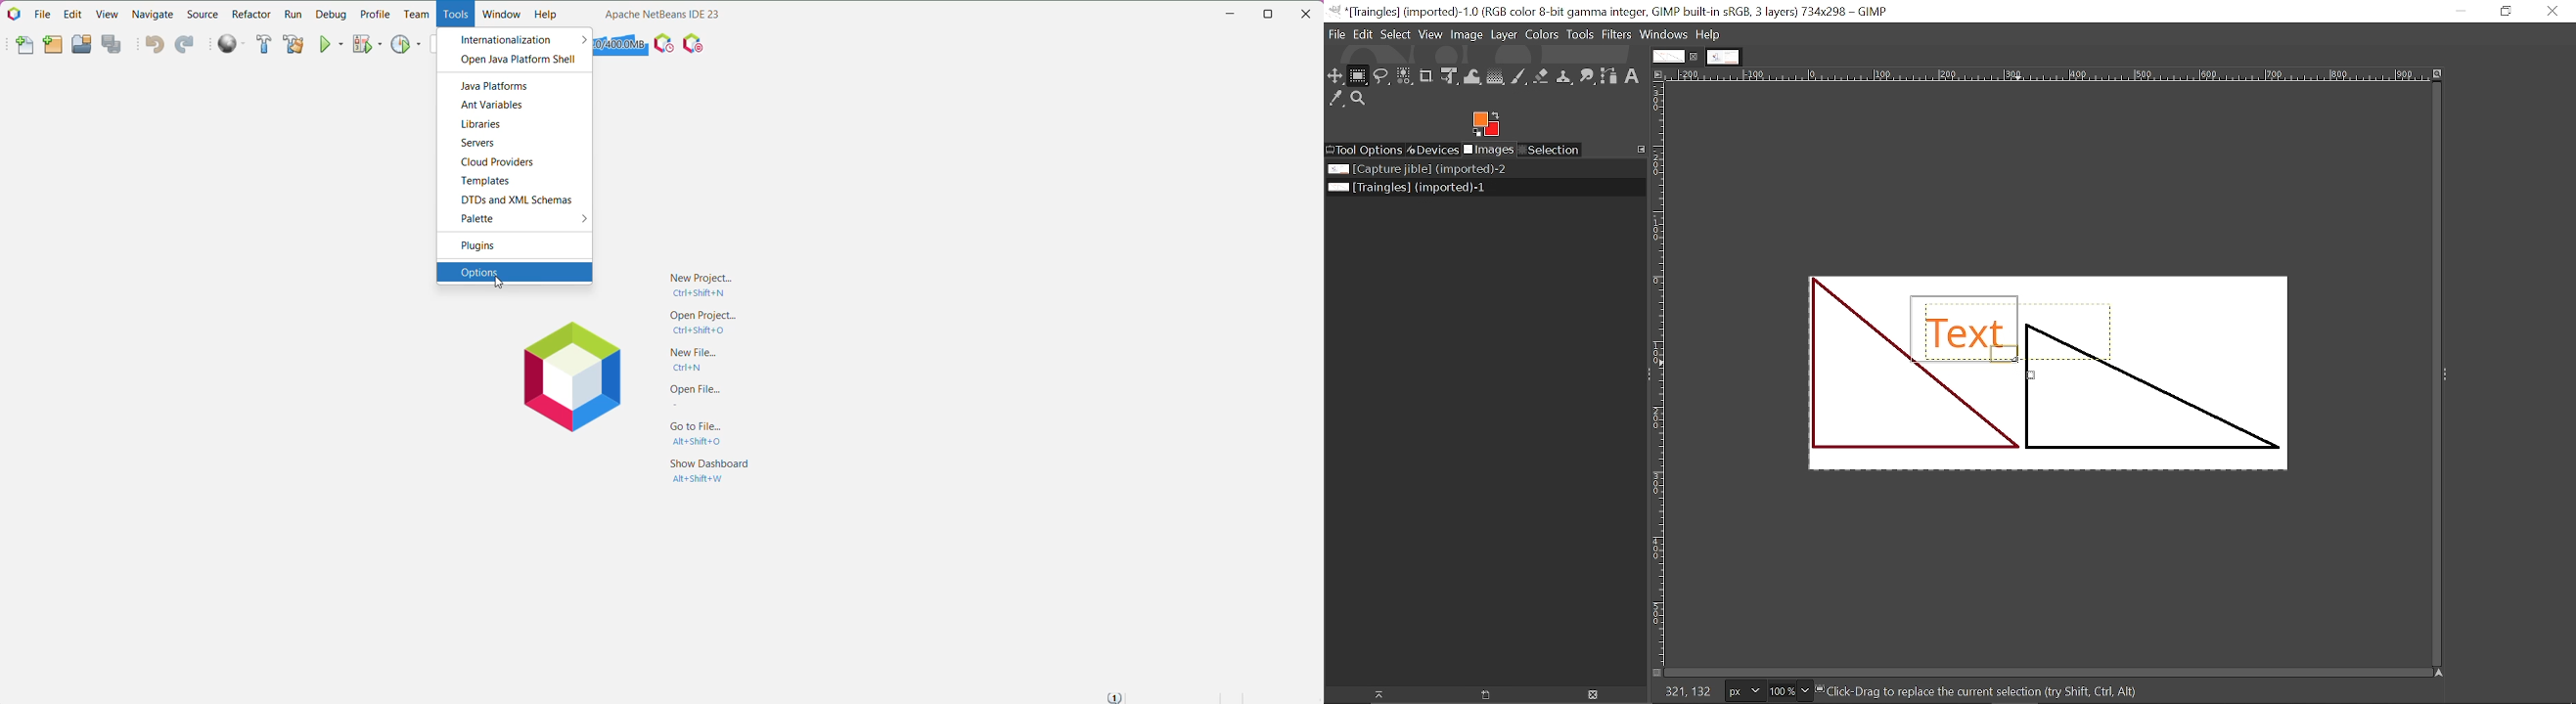  What do you see at coordinates (1948, 319) in the screenshot?
I see `Selected text` at bounding box center [1948, 319].